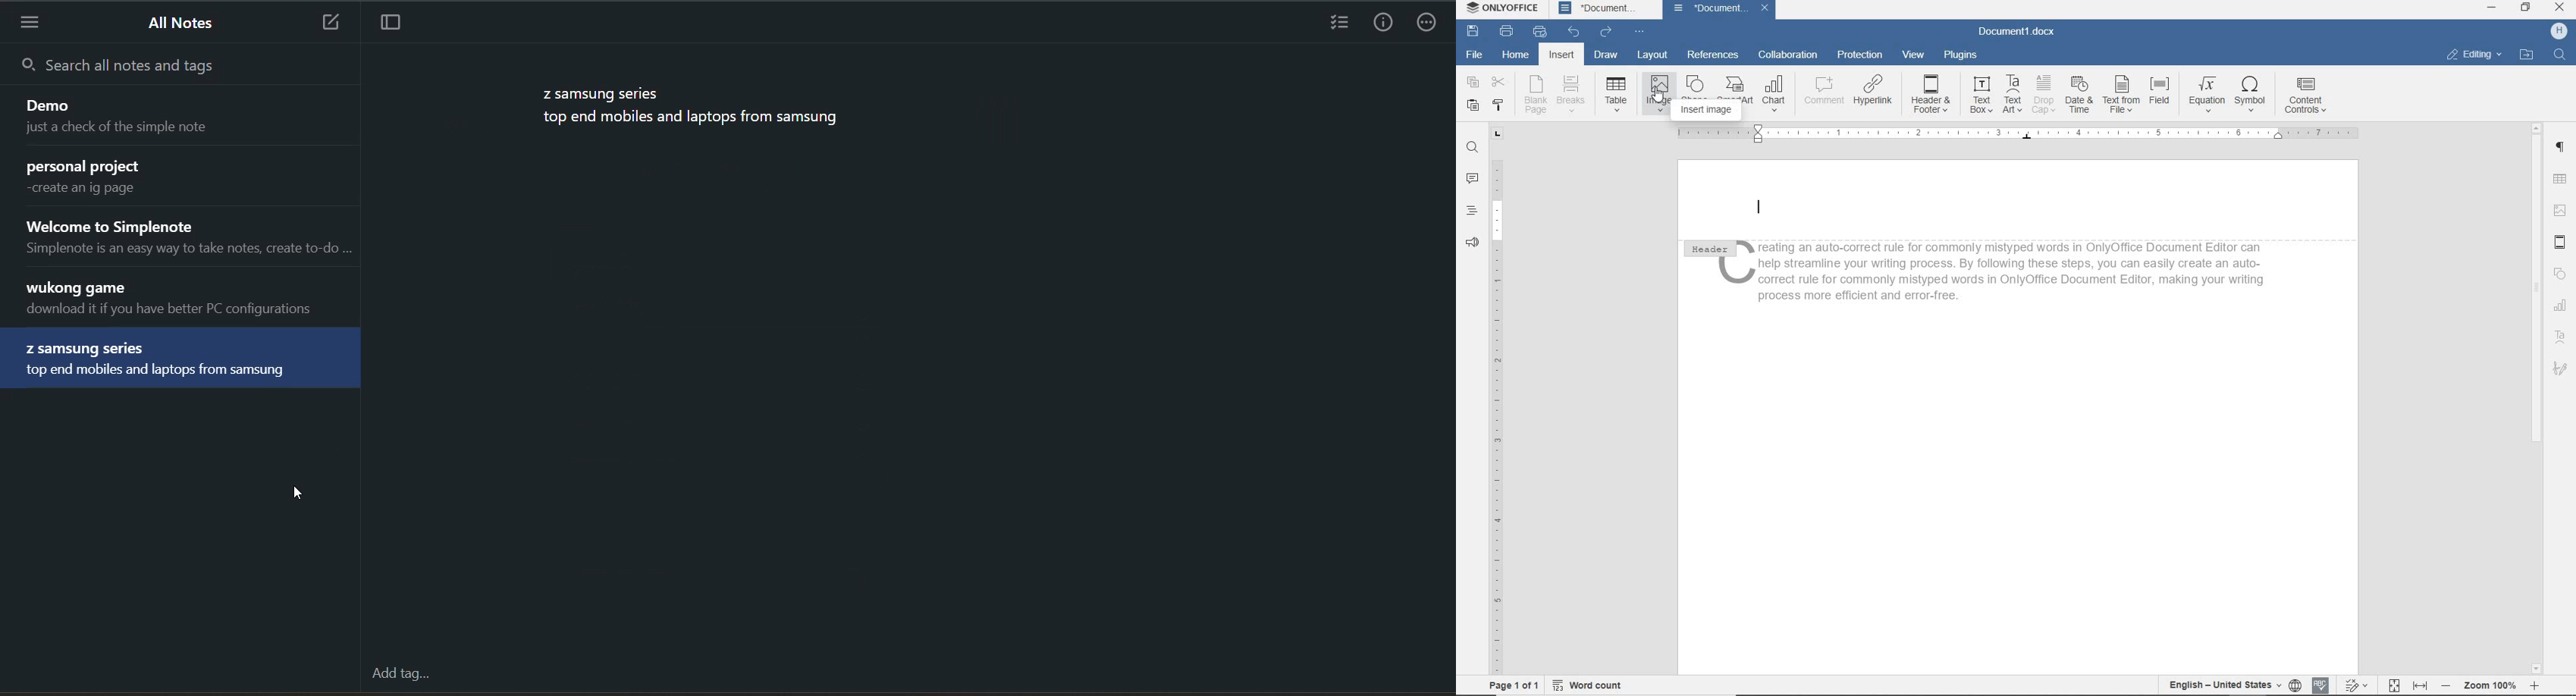 The width and height of the screenshot is (2576, 700). What do you see at coordinates (1708, 247) in the screenshot?
I see `HEADER` at bounding box center [1708, 247].